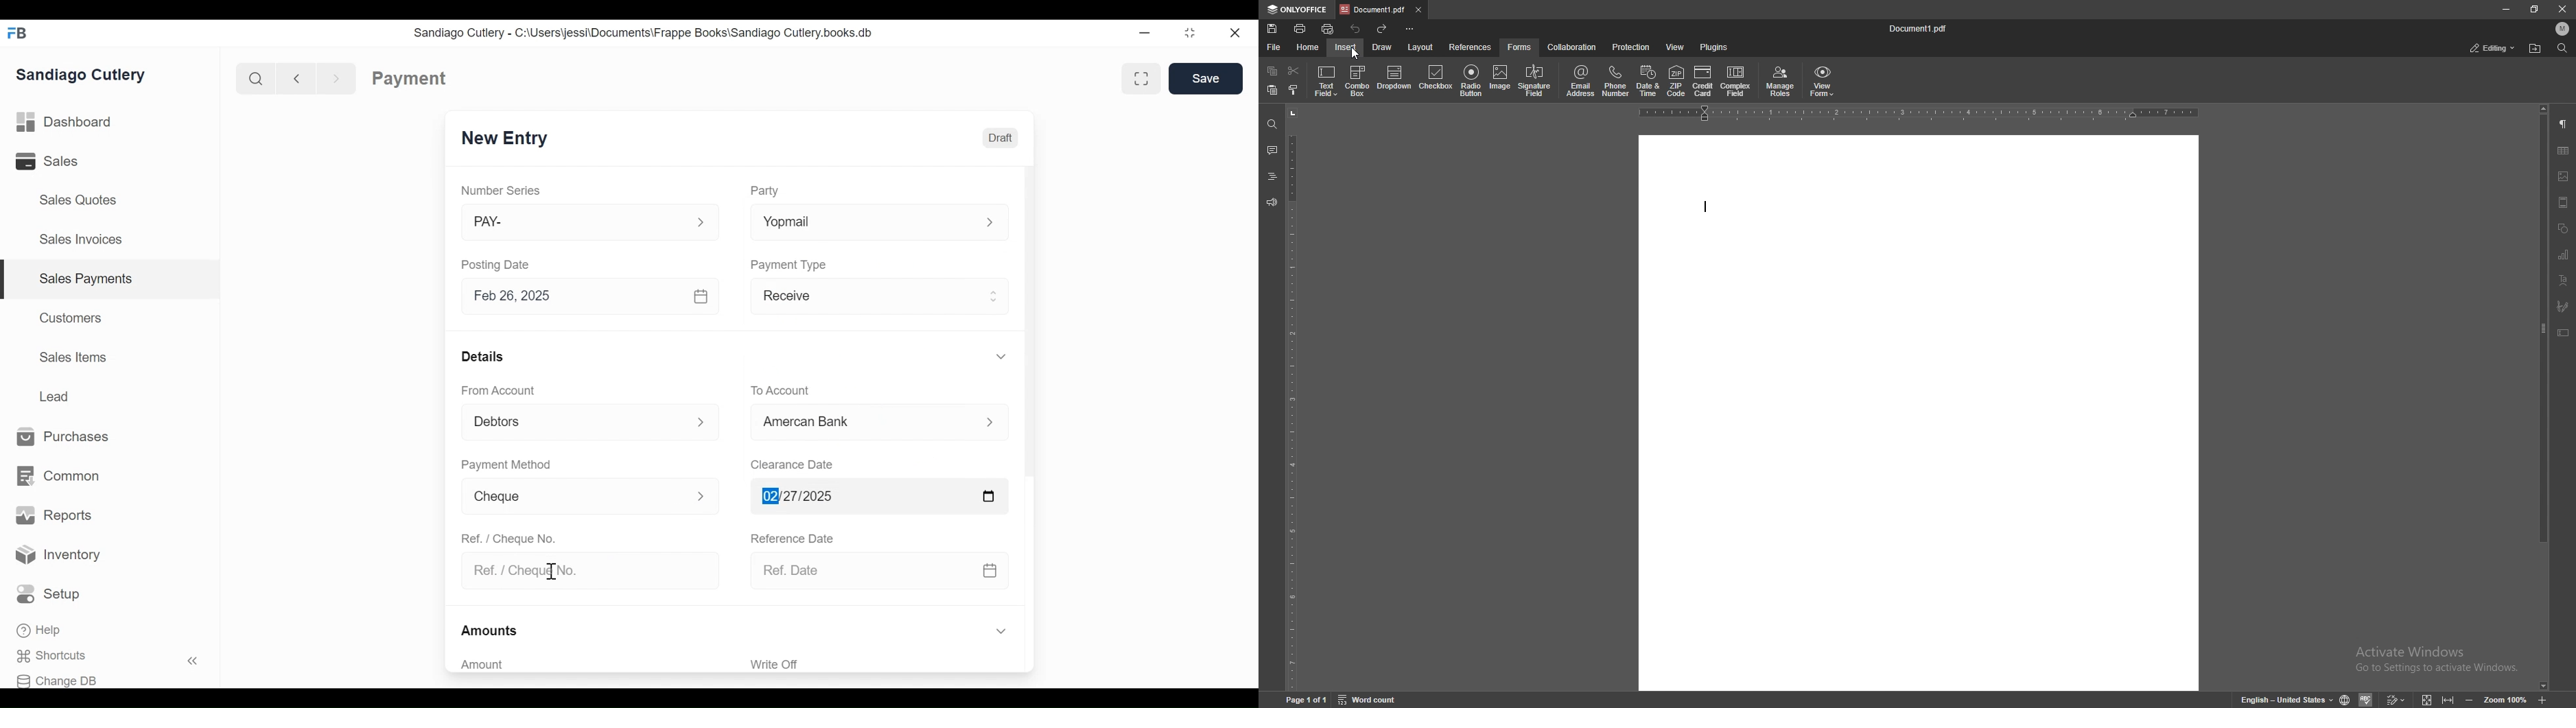  What do you see at coordinates (83, 74) in the screenshot?
I see `Sandiago Cutlery` at bounding box center [83, 74].